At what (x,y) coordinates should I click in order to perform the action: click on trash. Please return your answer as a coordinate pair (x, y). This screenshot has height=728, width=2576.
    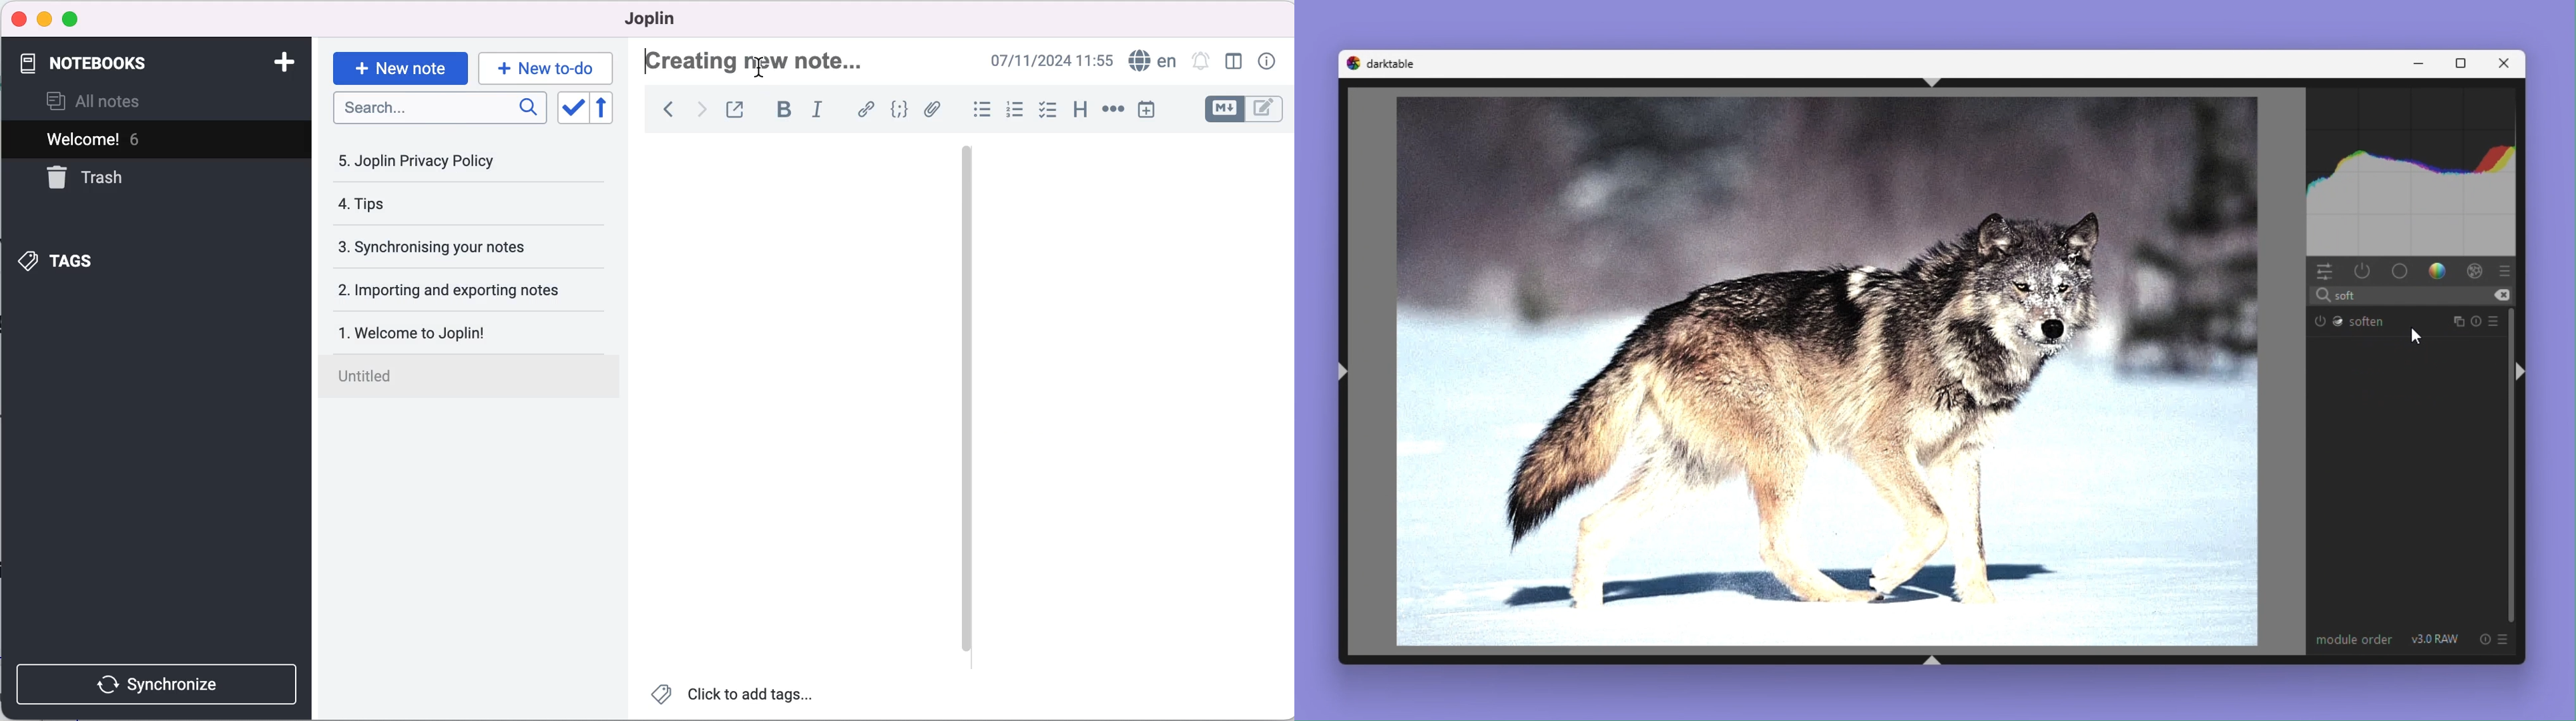
    Looking at the image, I should click on (116, 179).